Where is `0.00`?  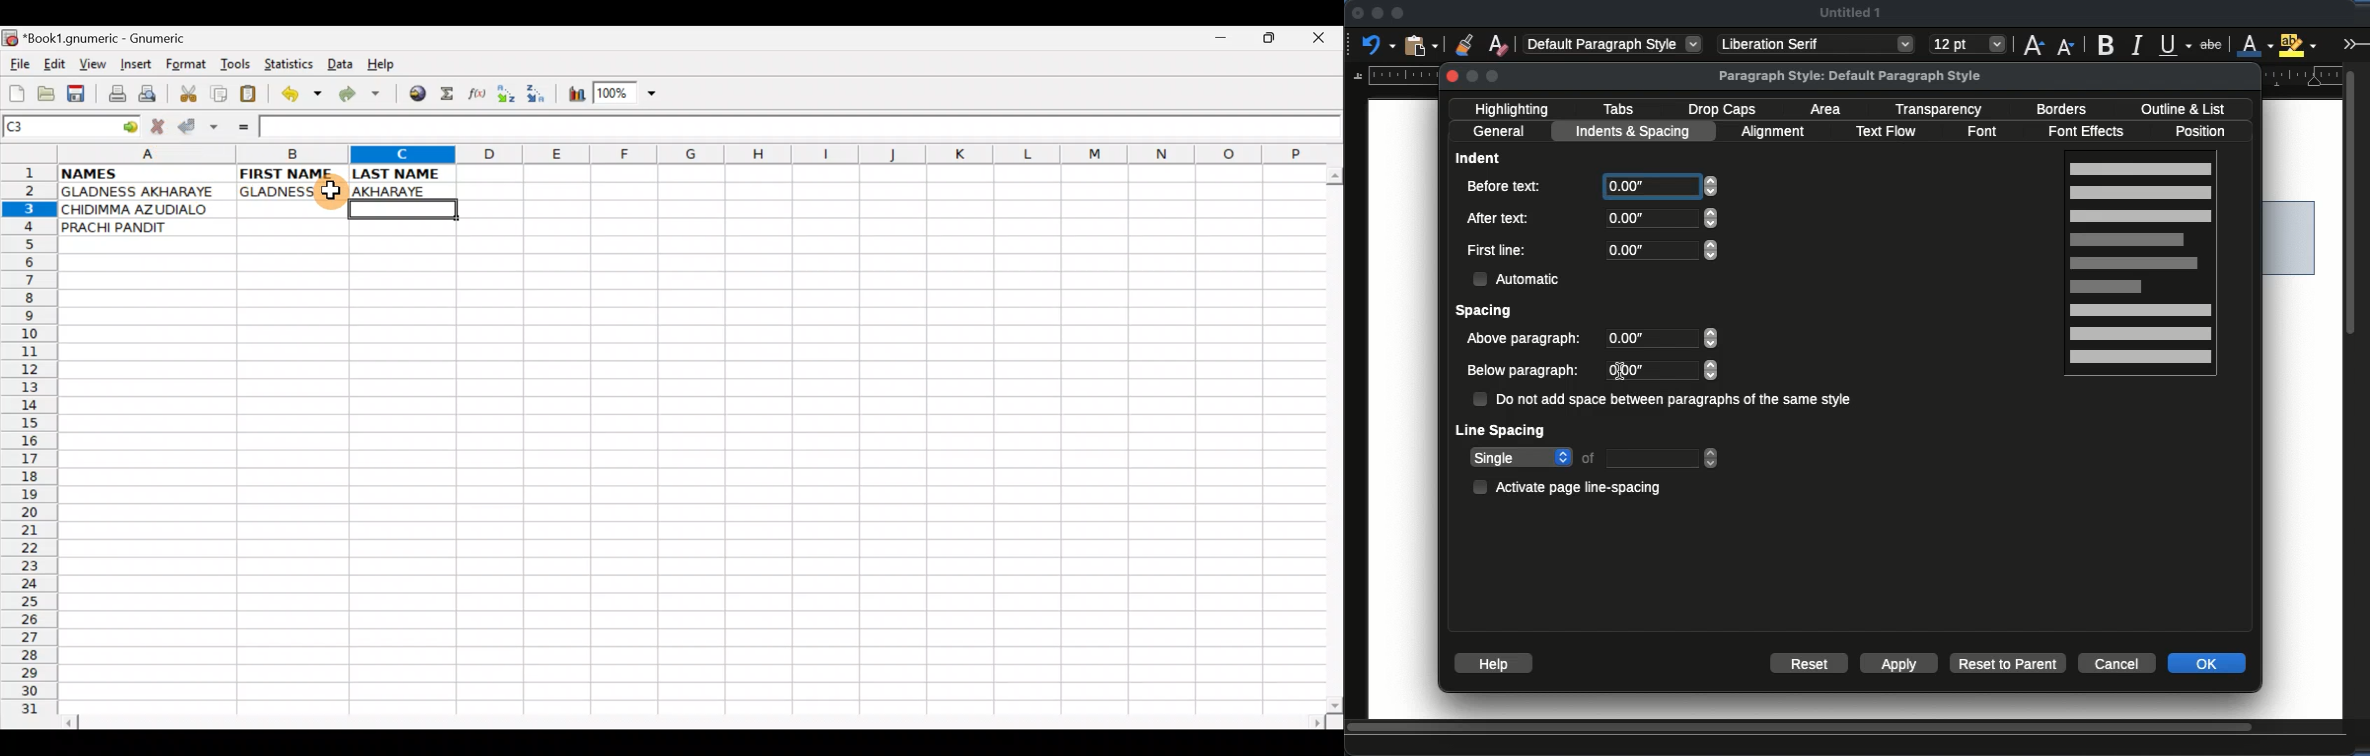
0.00 is located at coordinates (1663, 219).